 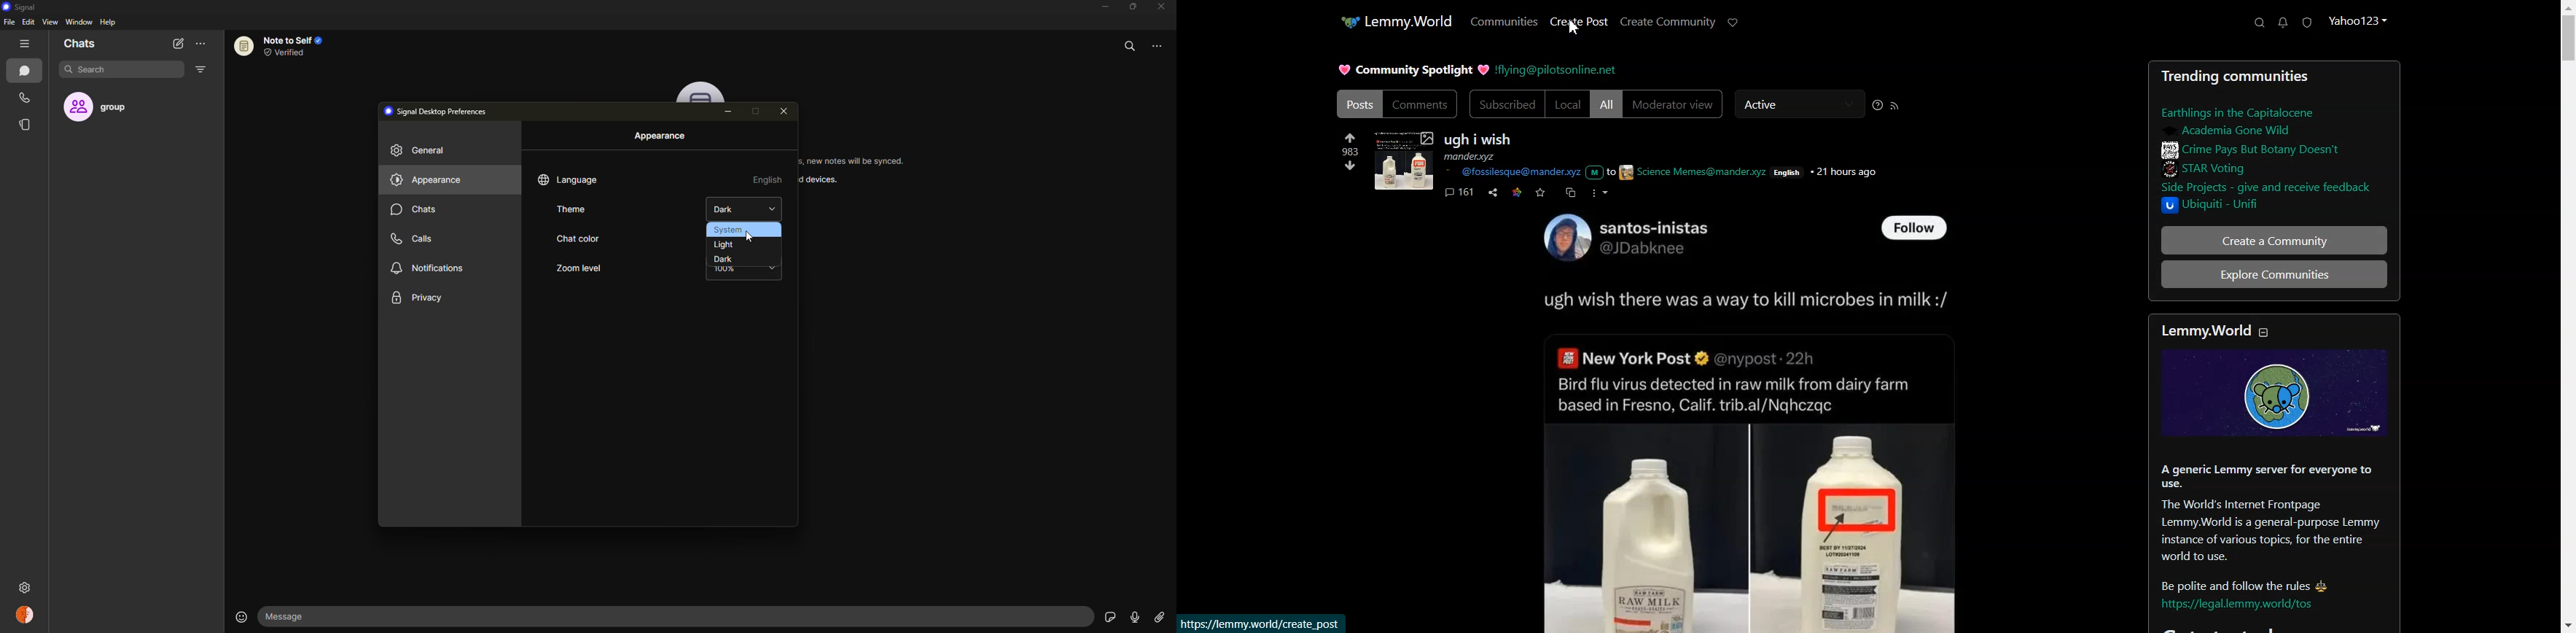 I want to click on theme, so click(x=574, y=210).